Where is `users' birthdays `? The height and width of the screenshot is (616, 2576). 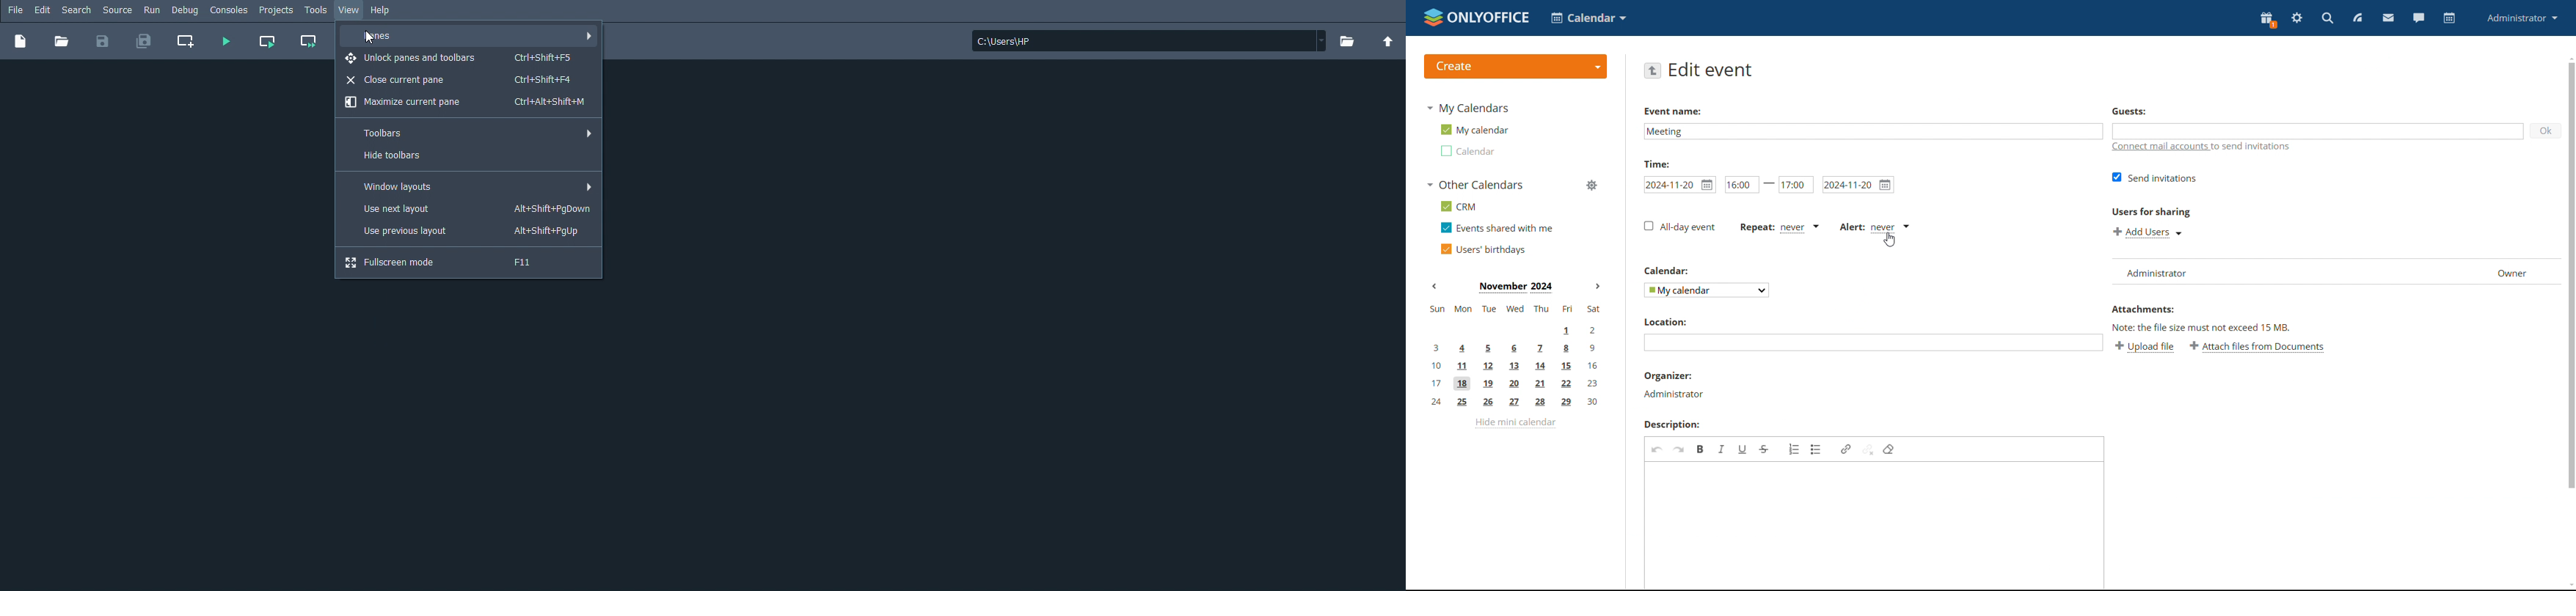
users' birthdays  is located at coordinates (1483, 249).